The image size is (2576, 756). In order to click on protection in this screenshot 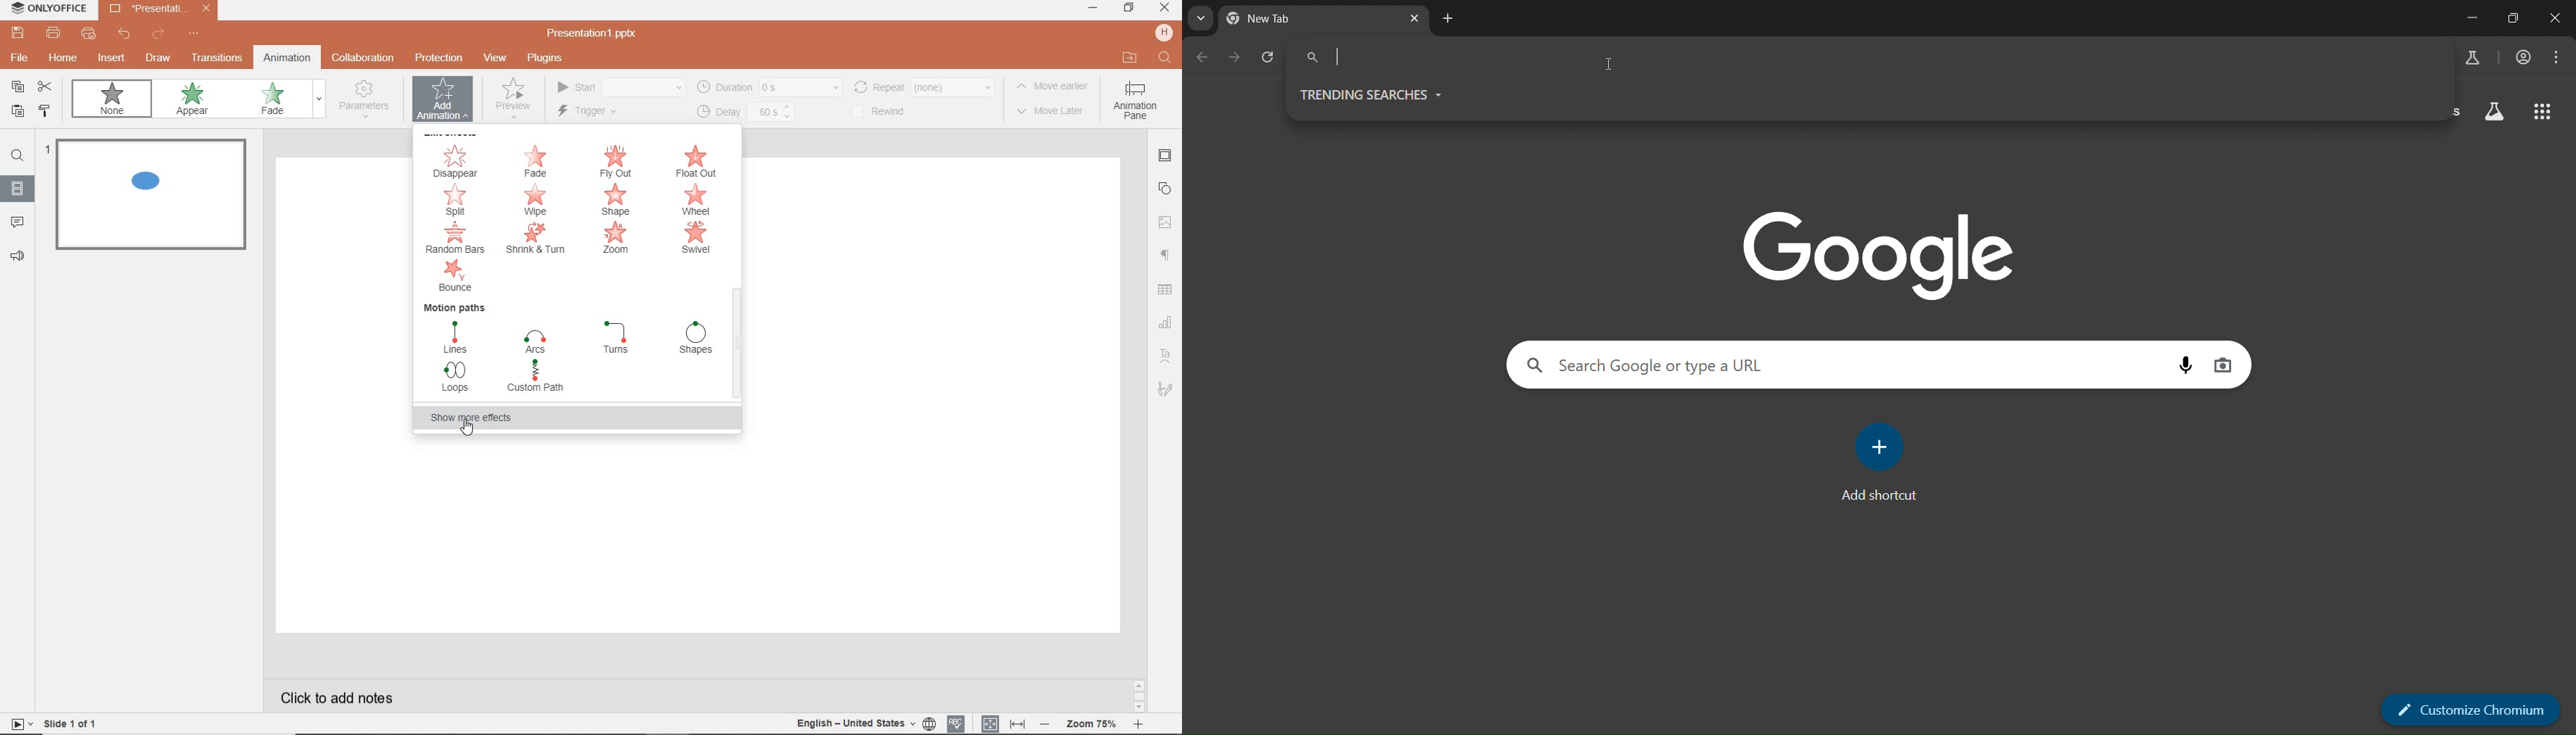, I will do `click(438, 57)`.